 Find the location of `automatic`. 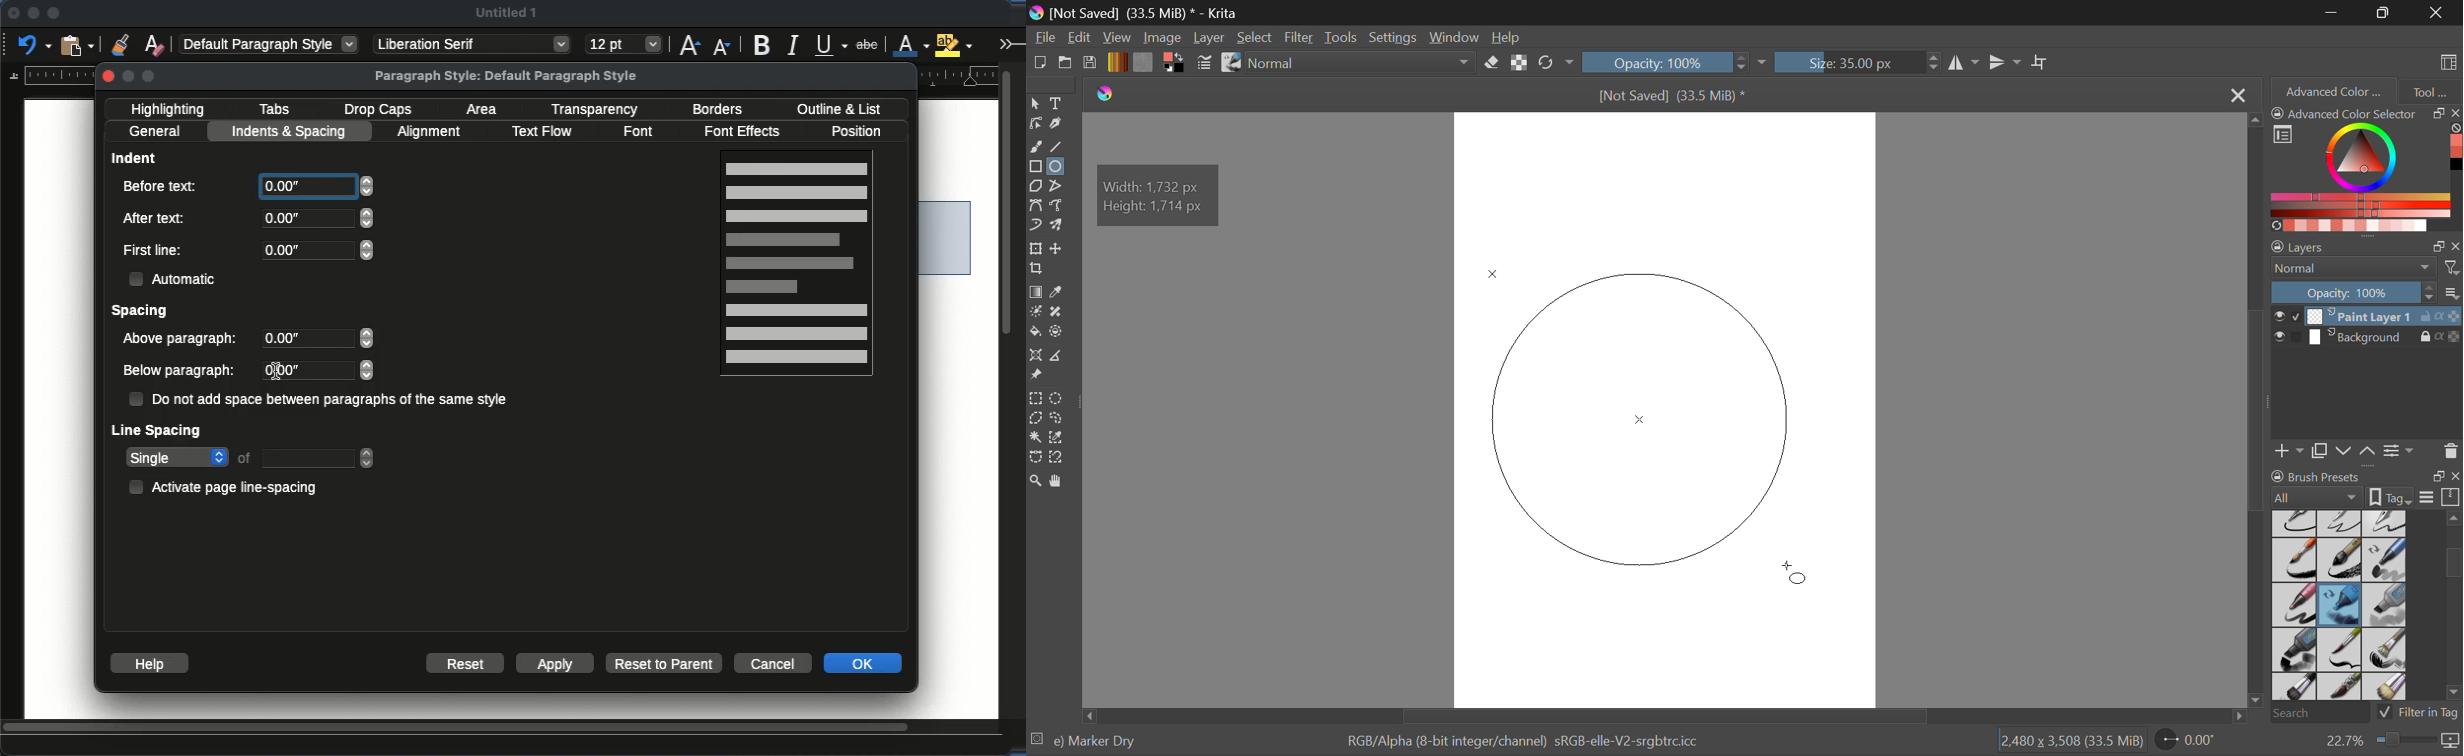

automatic is located at coordinates (176, 279).